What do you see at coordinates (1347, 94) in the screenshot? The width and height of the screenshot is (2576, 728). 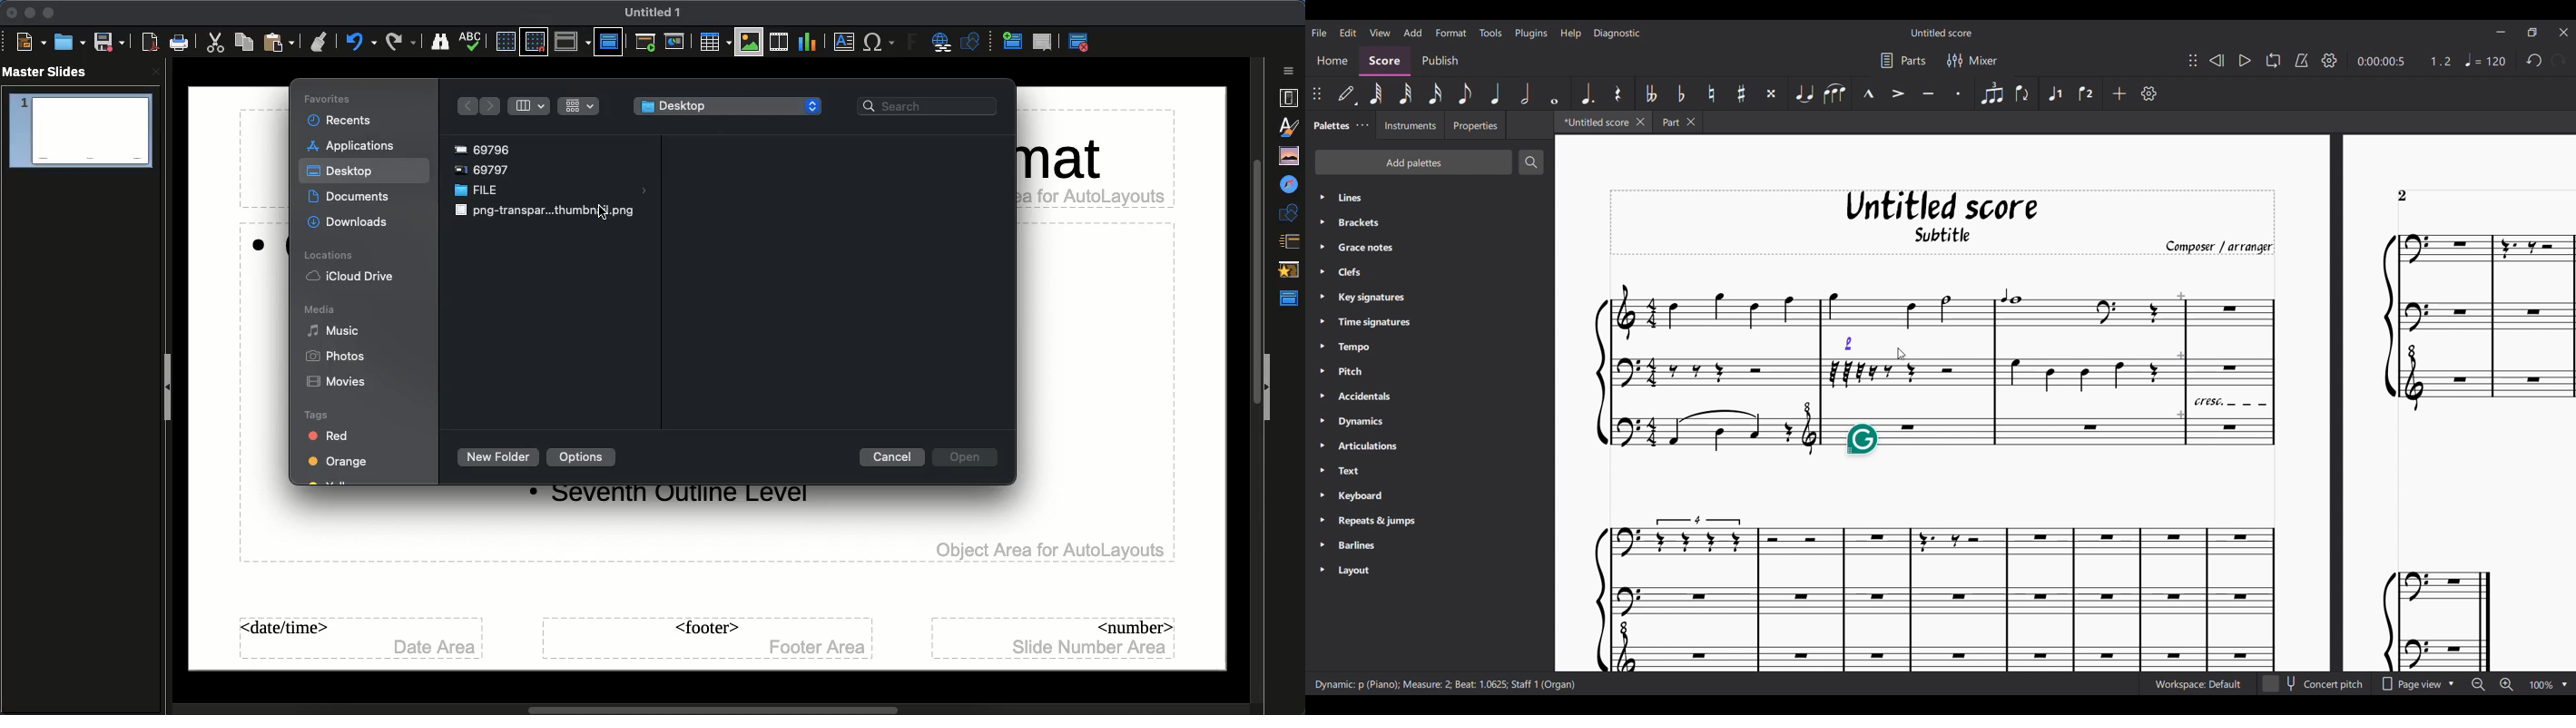 I see `Default` at bounding box center [1347, 94].